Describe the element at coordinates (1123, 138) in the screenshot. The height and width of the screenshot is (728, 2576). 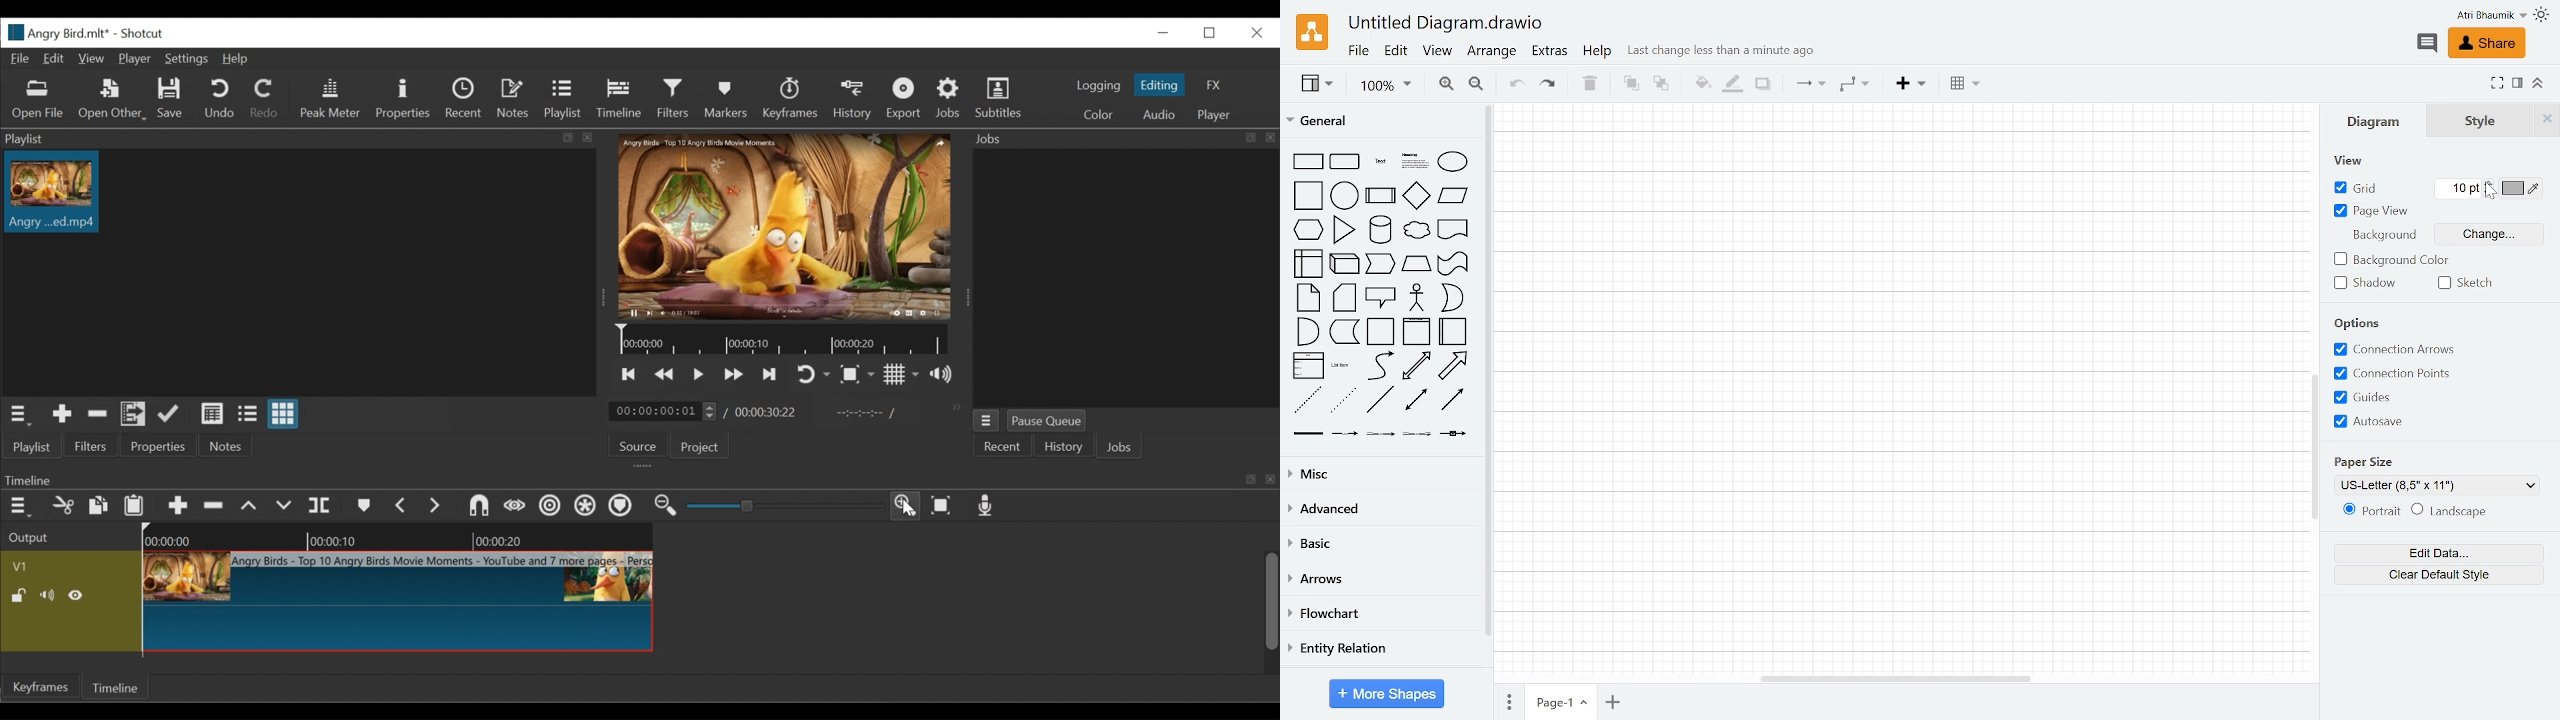
I see `Jobs Panel` at that location.